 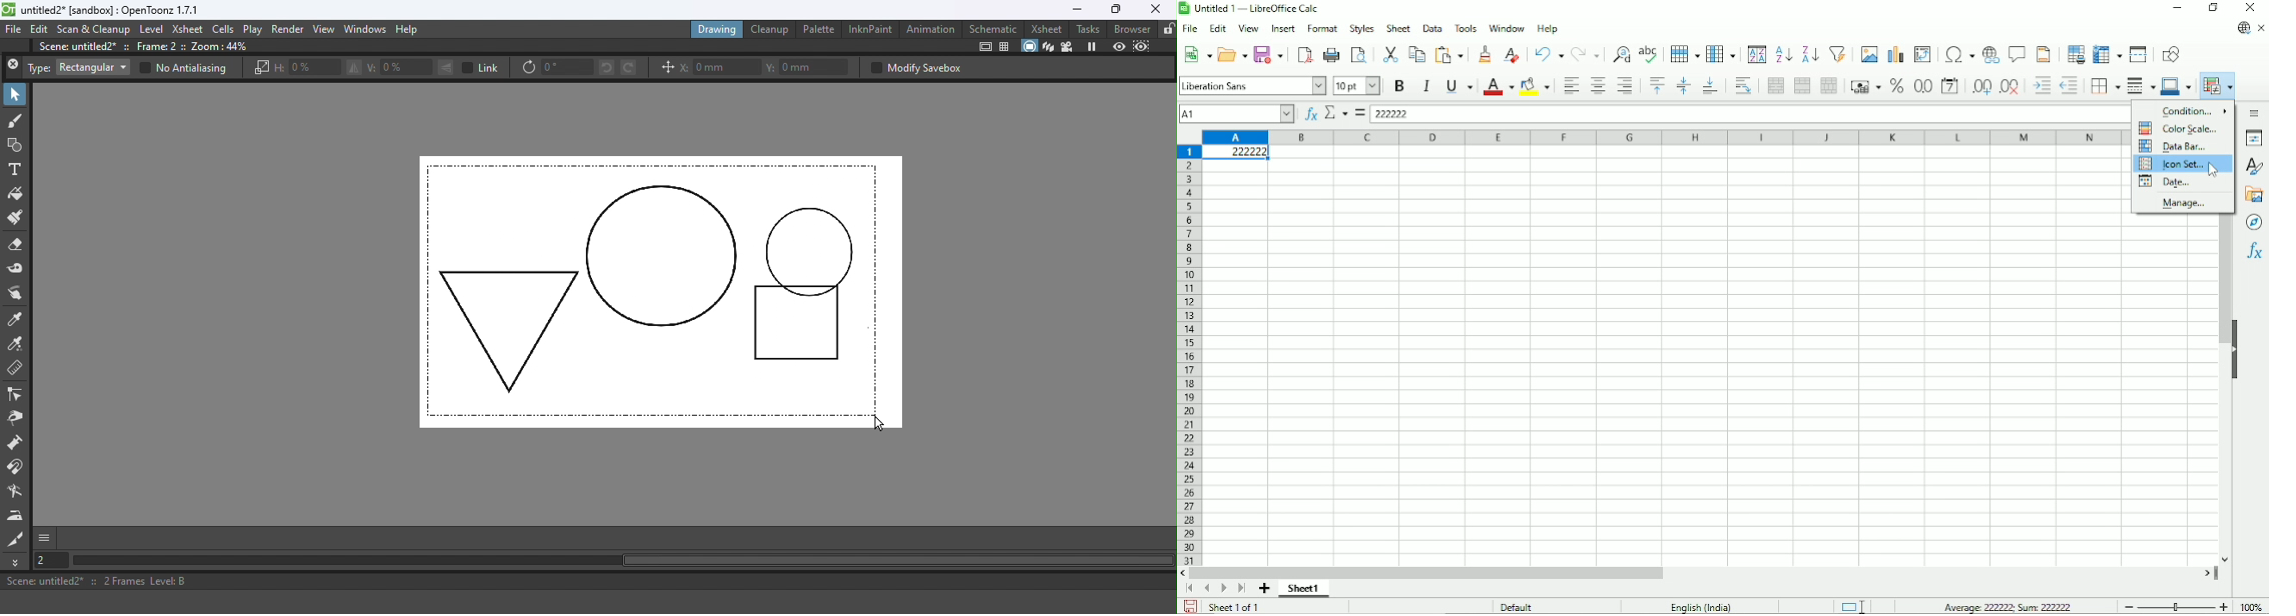 What do you see at coordinates (661, 292) in the screenshot?
I see `Canvas` at bounding box center [661, 292].